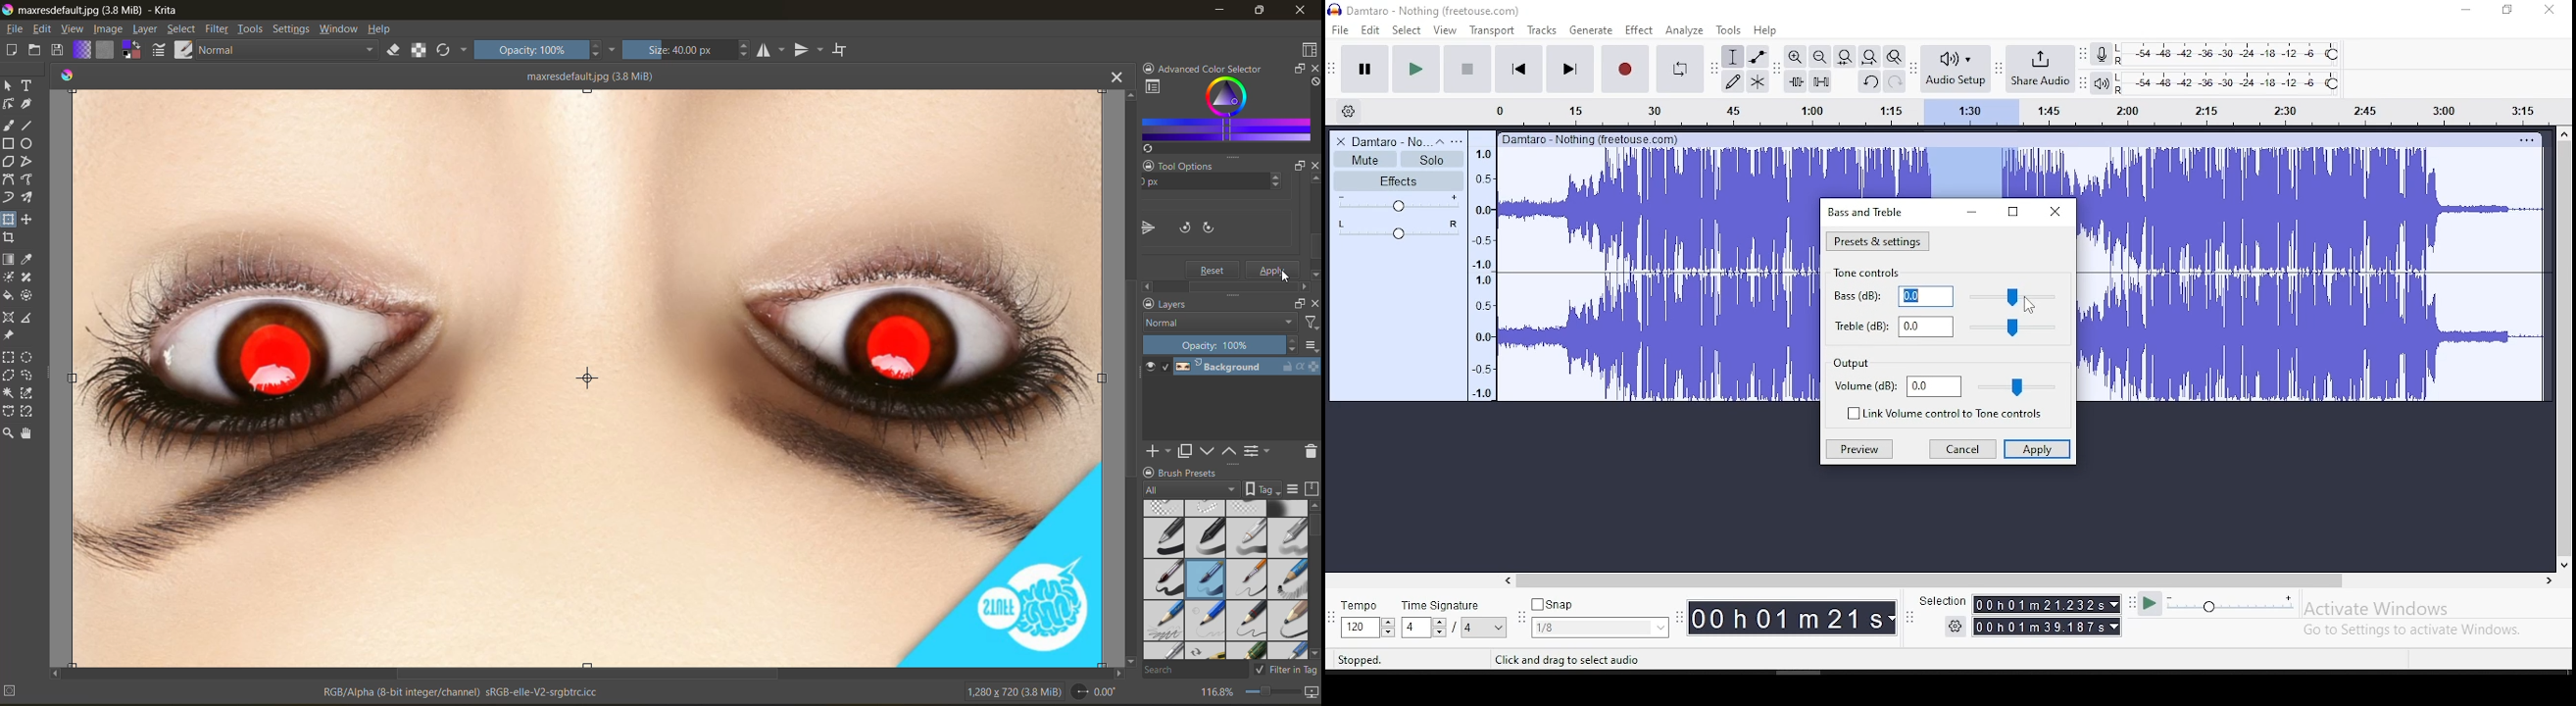 This screenshot has width=2576, height=728. I want to click on image, so click(108, 30).